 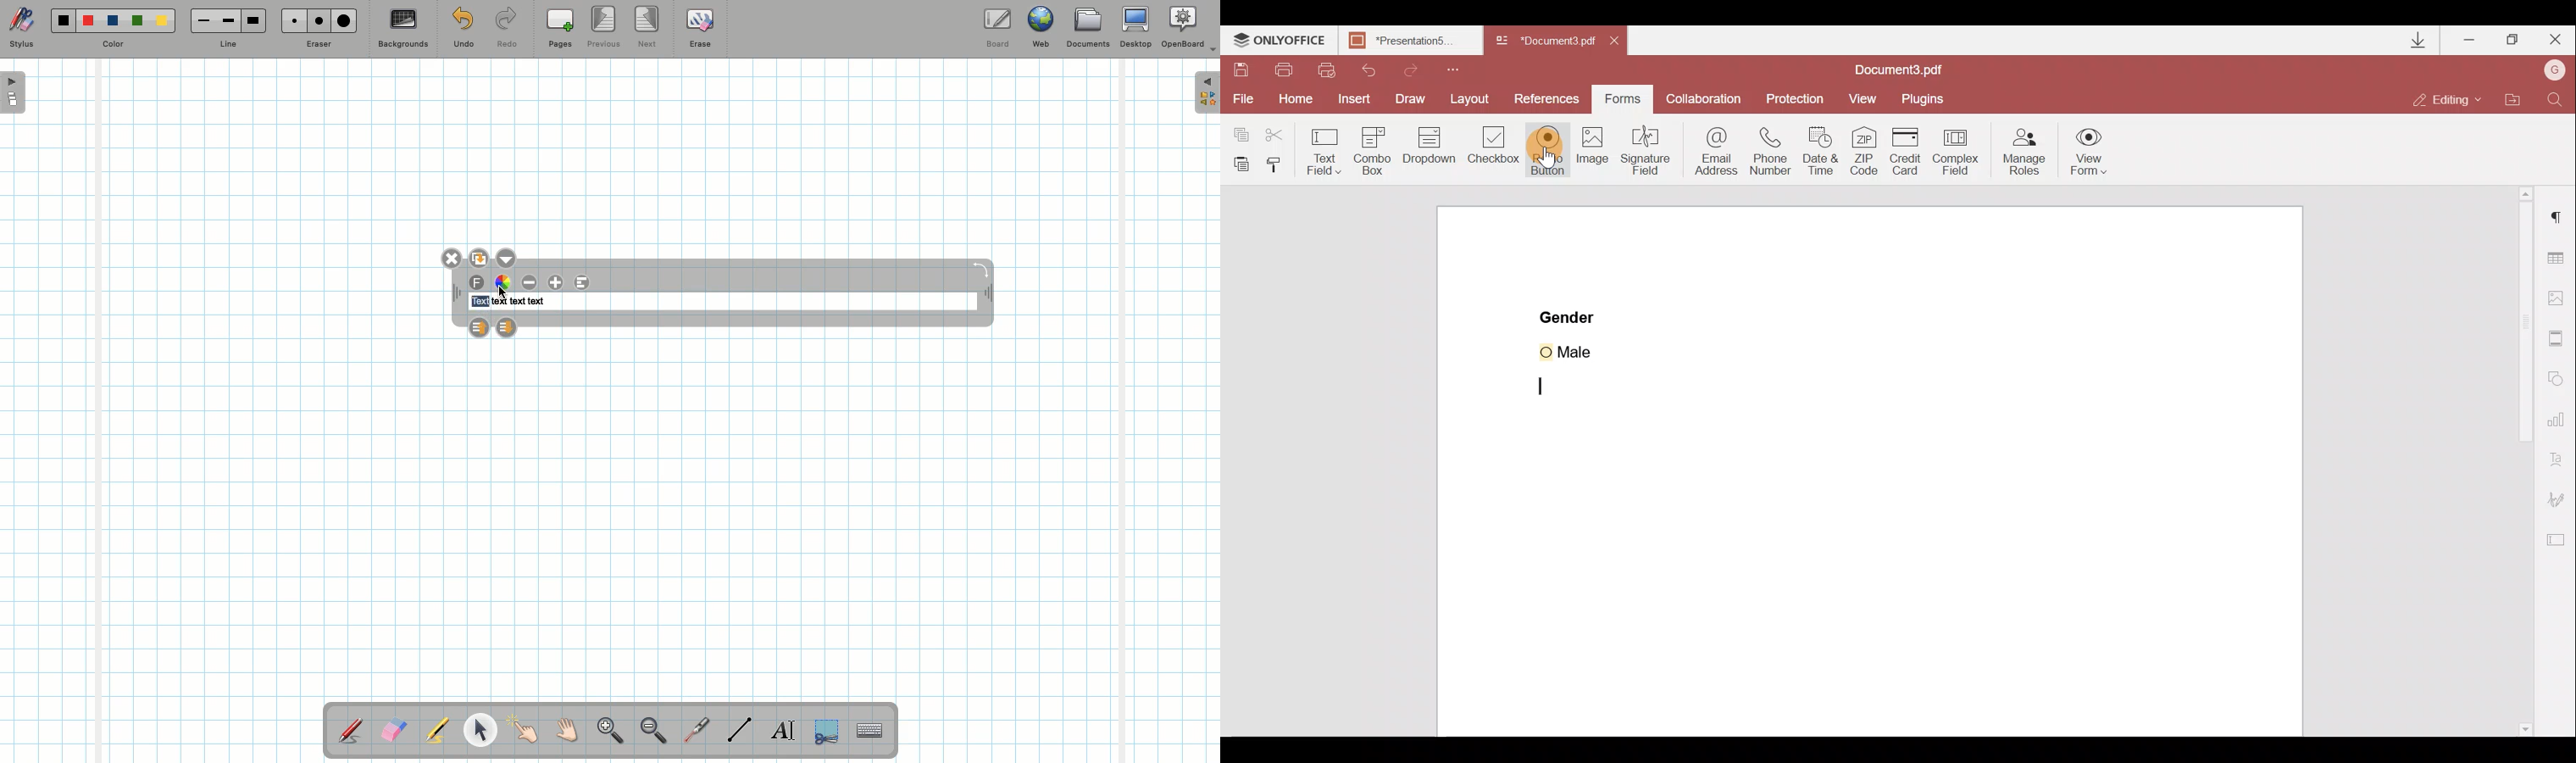 What do you see at coordinates (785, 727) in the screenshot?
I see `Write text` at bounding box center [785, 727].